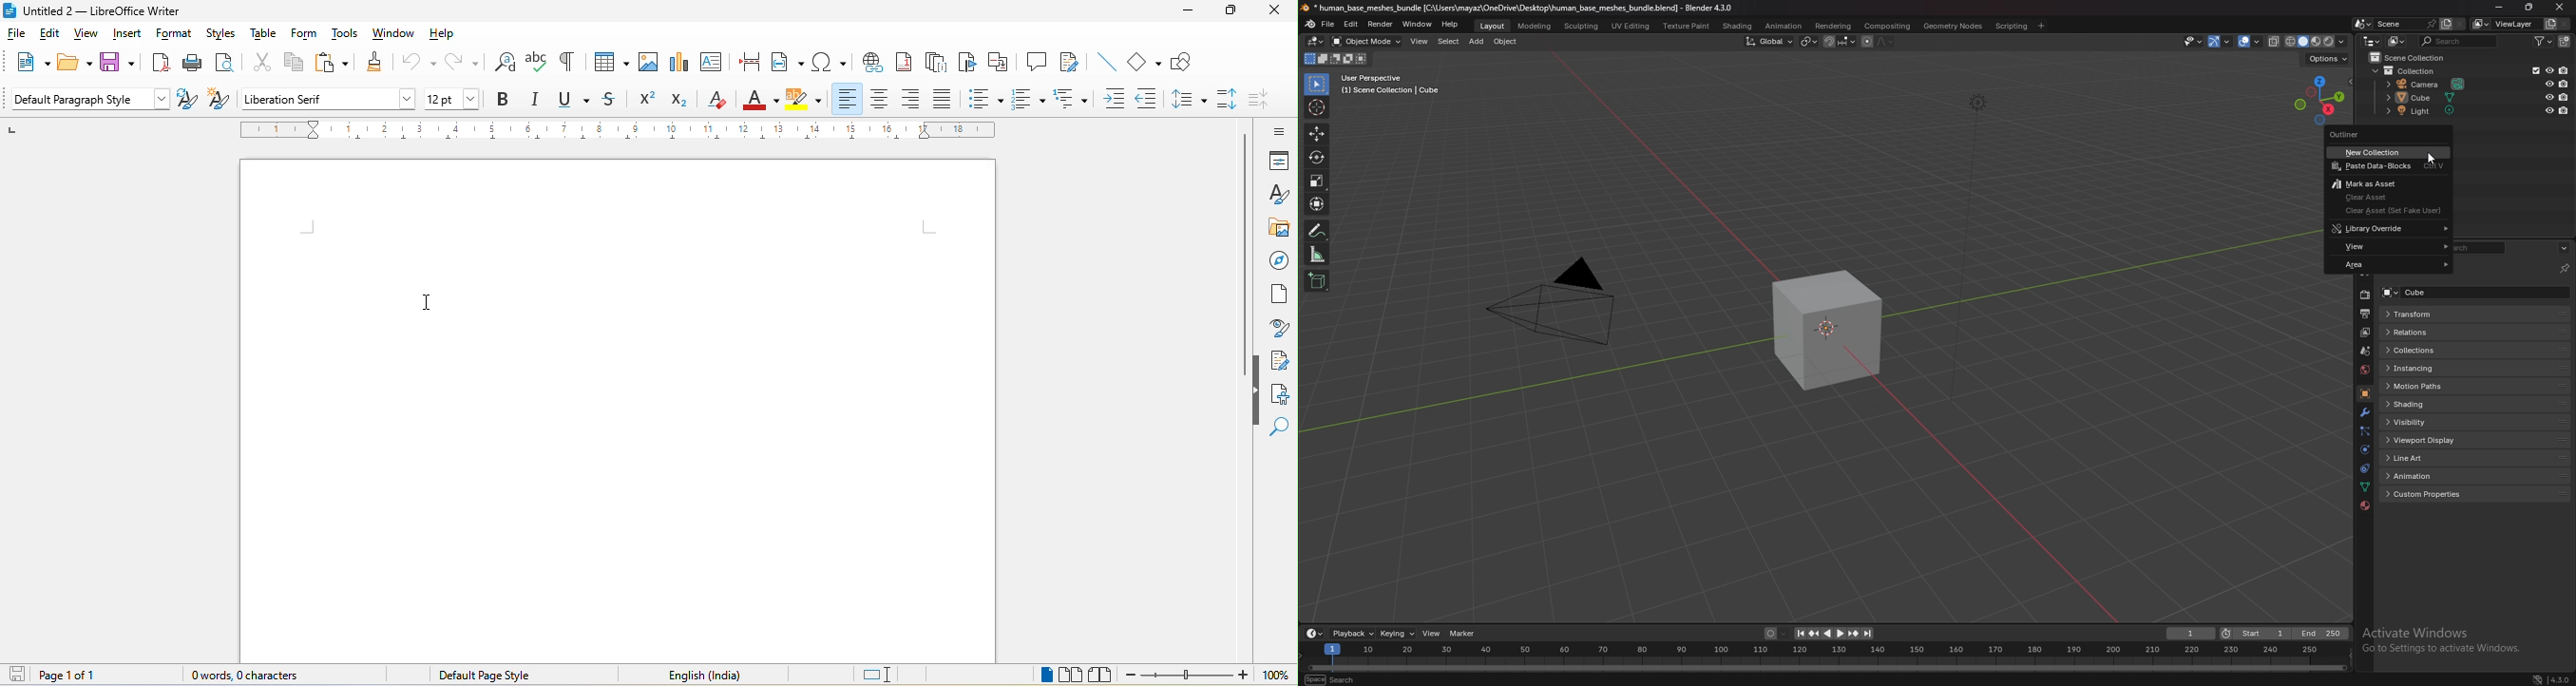  I want to click on open, so click(76, 61).